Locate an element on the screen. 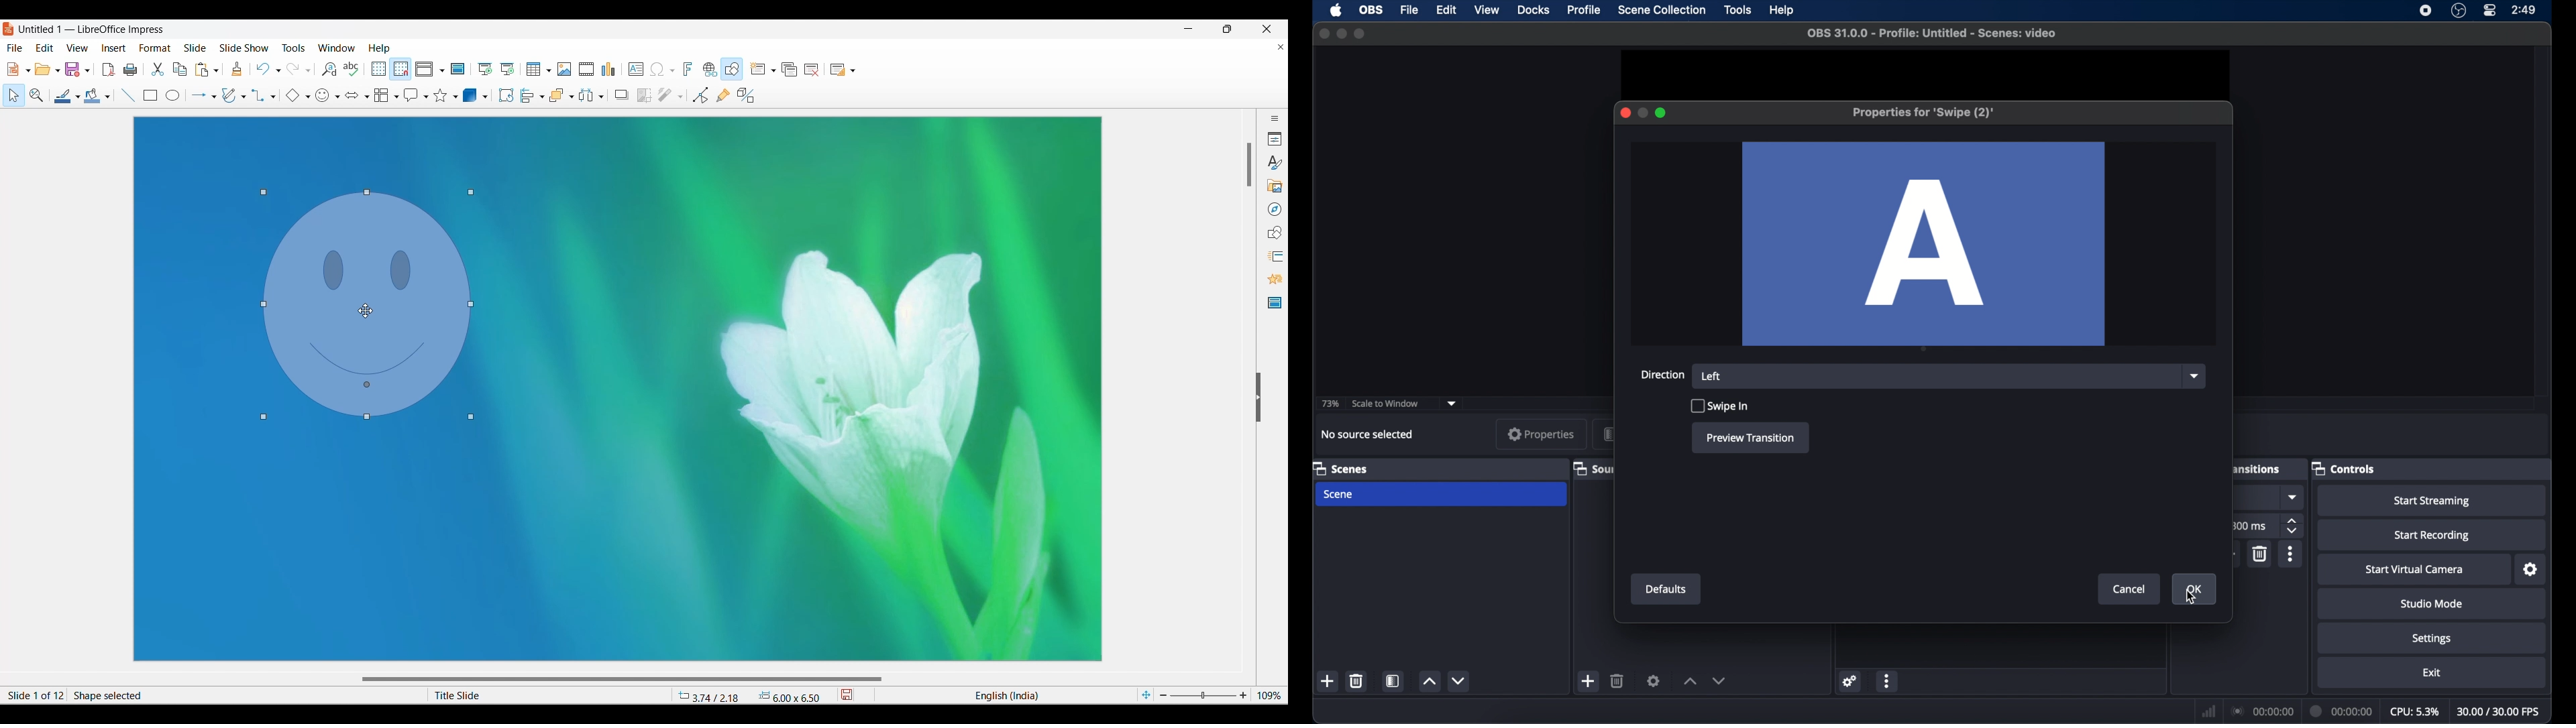 The width and height of the screenshot is (2576, 728). Selected flowchart is located at coordinates (382, 95).